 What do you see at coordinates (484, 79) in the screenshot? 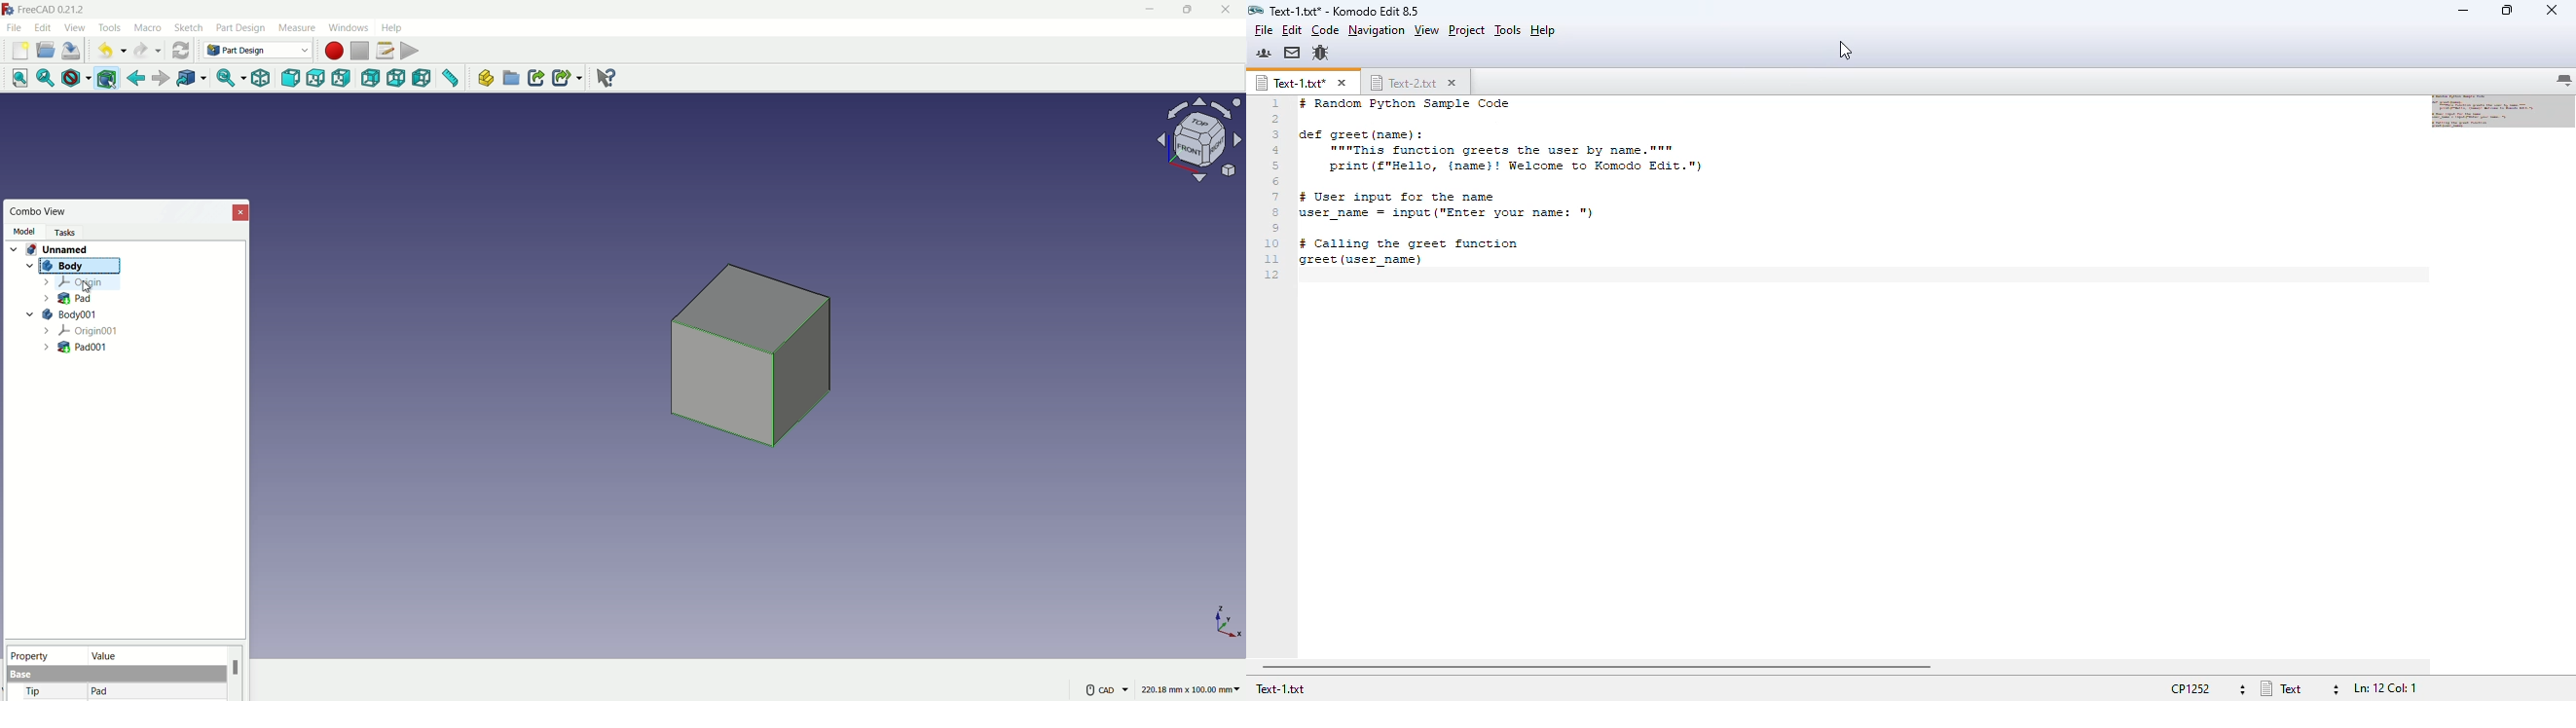
I see `create part` at bounding box center [484, 79].